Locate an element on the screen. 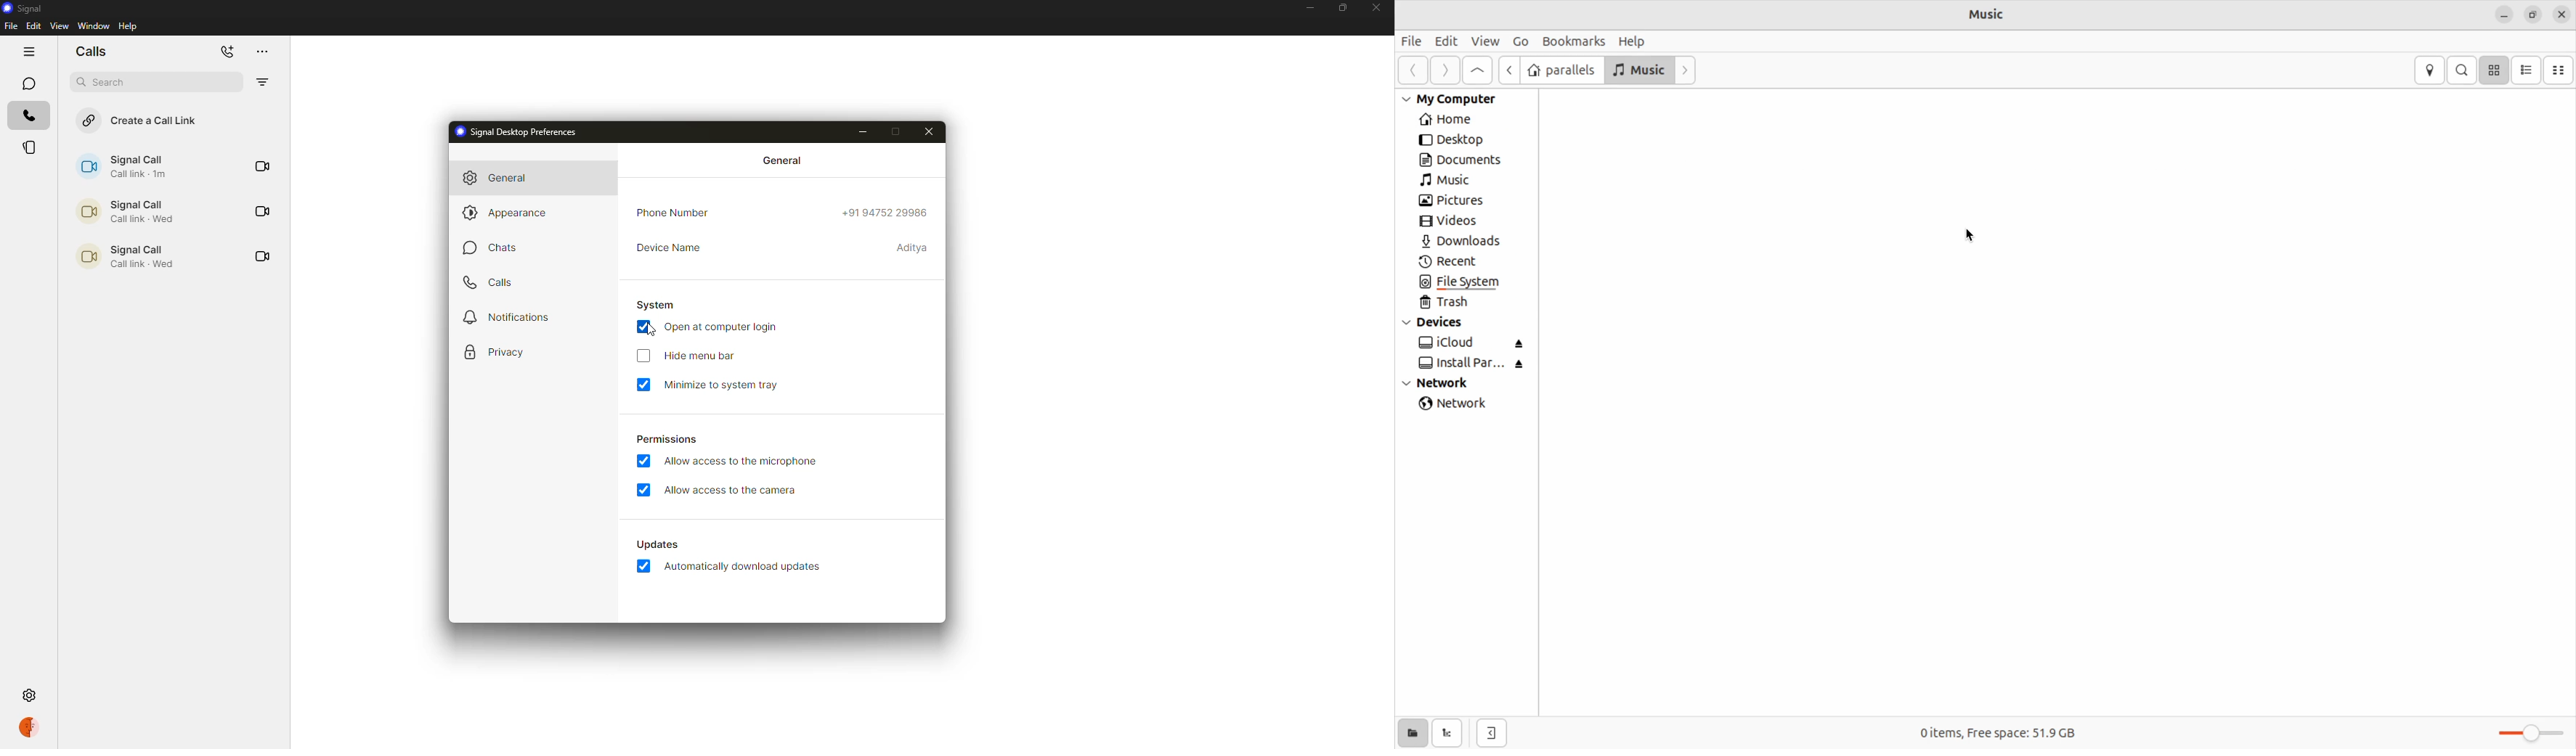 Image resolution: width=2576 pixels, height=756 pixels. automatically download updates is located at coordinates (746, 568).